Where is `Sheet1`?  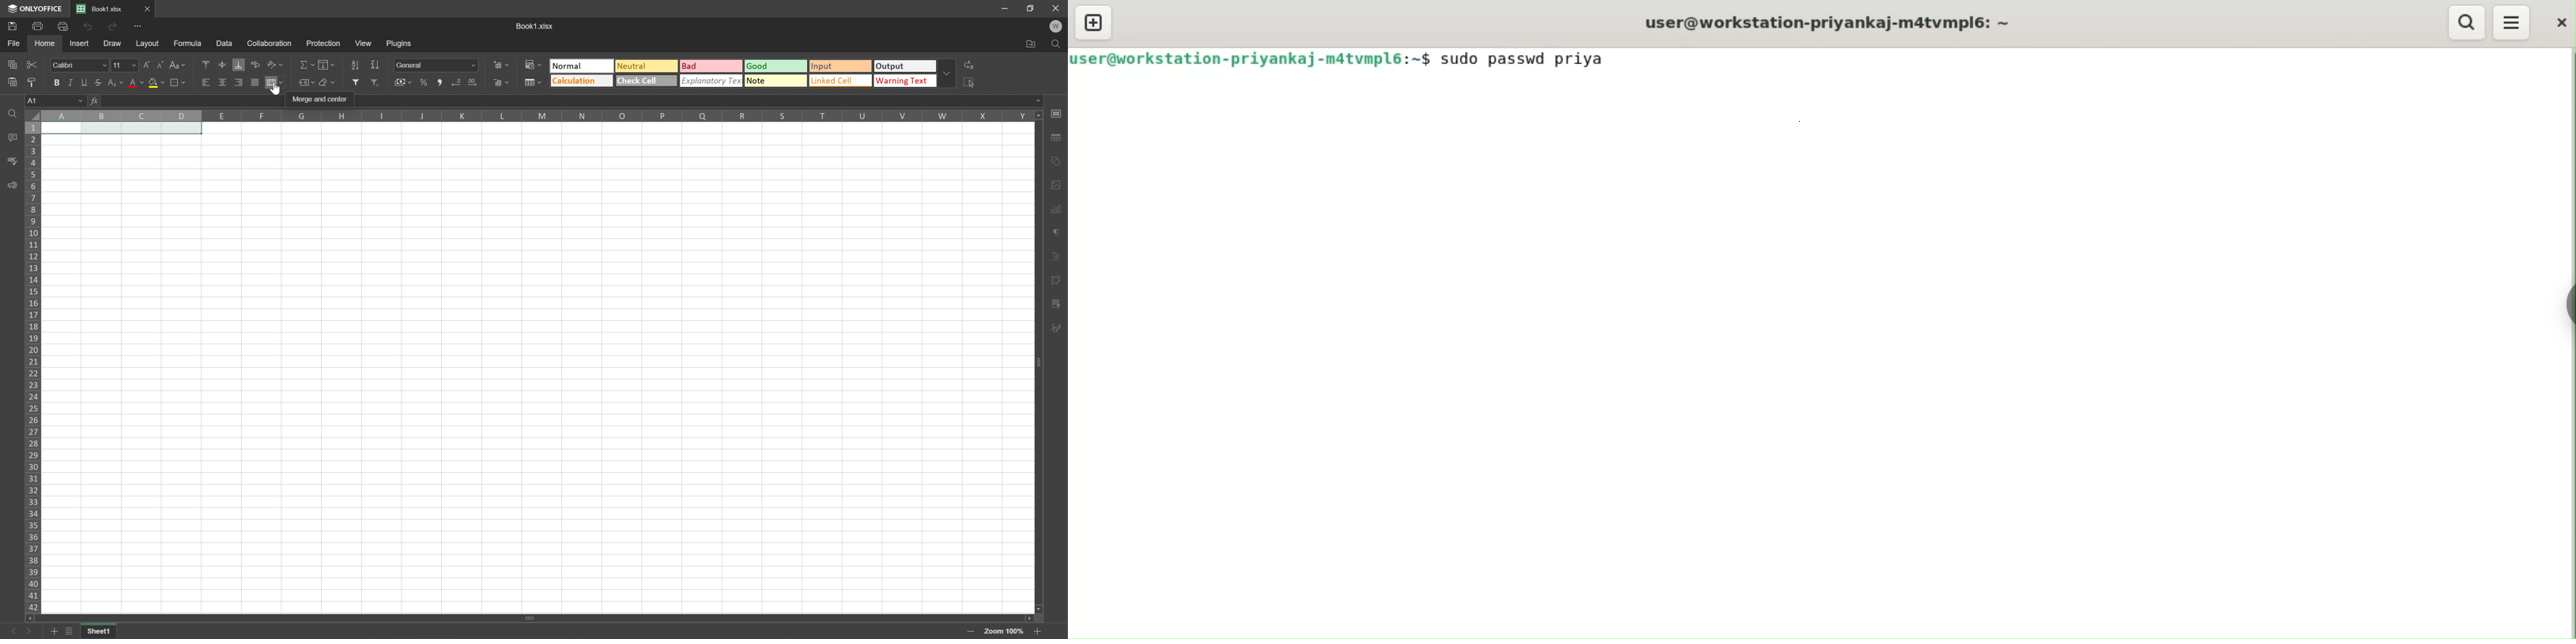
Sheet1 is located at coordinates (100, 632).